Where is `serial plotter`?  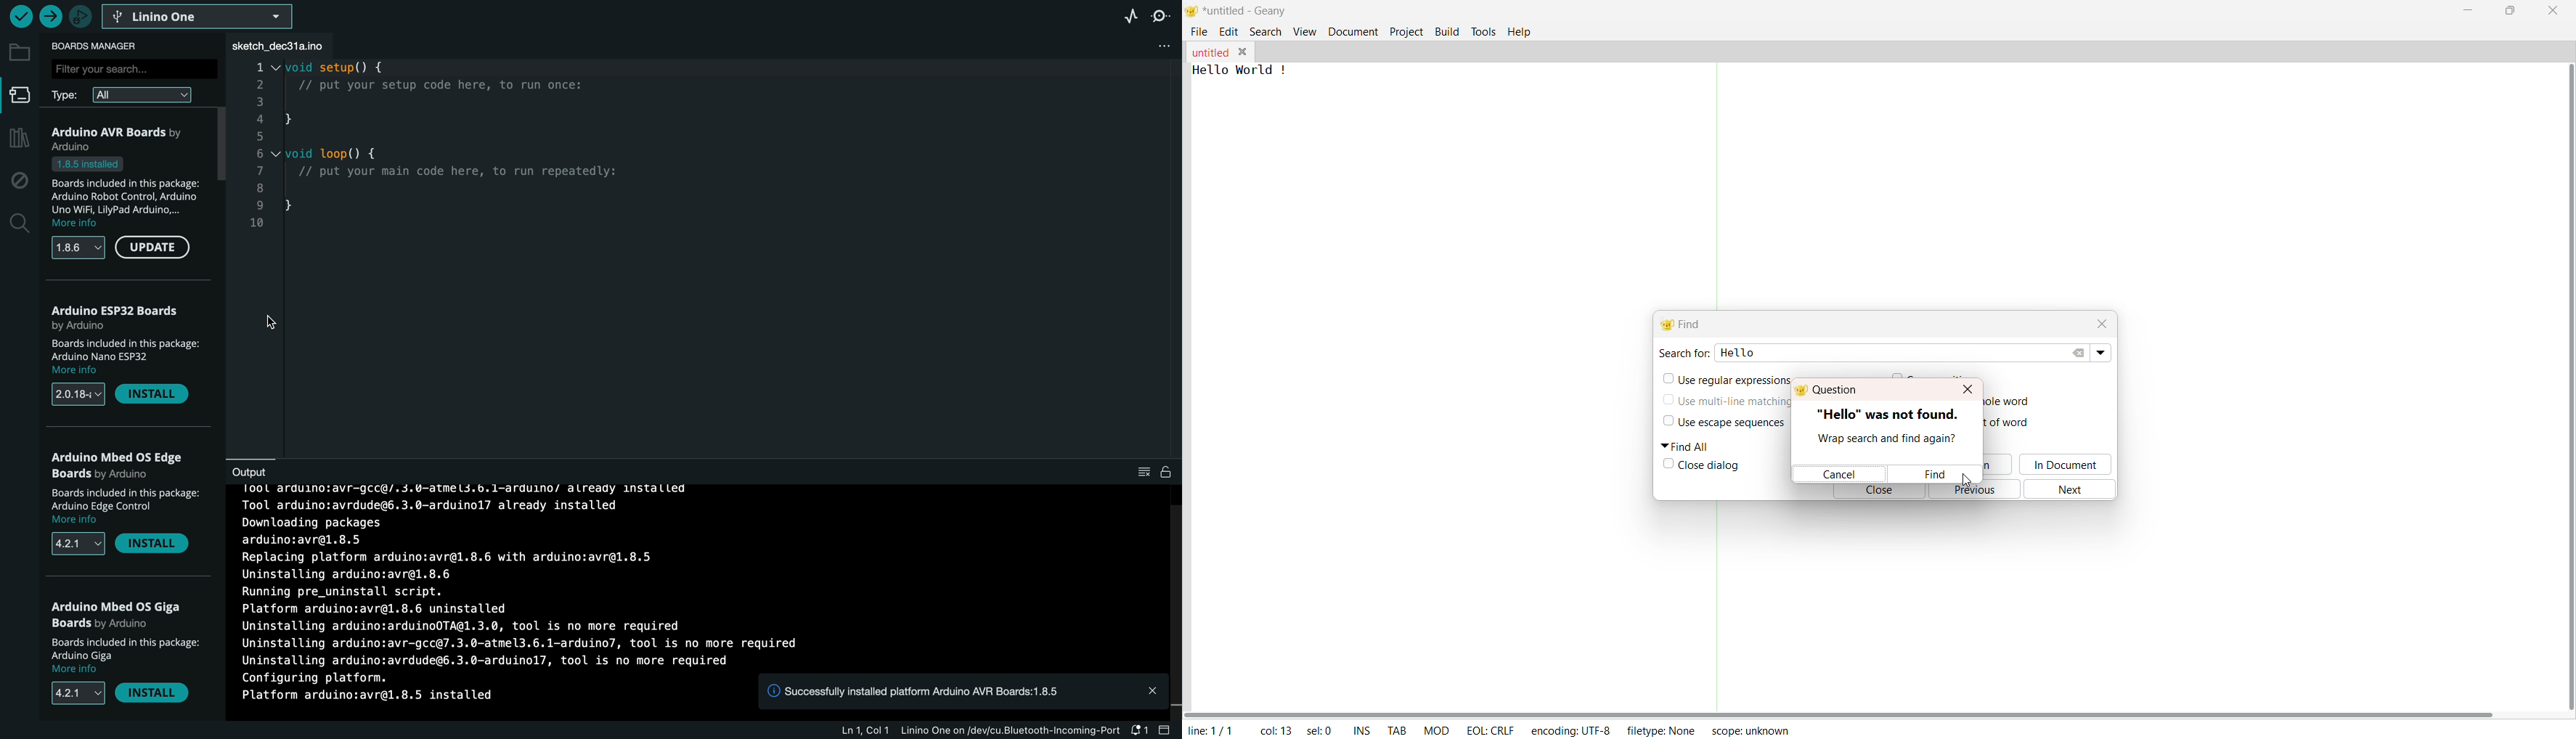
serial plotter is located at coordinates (1126, 15).